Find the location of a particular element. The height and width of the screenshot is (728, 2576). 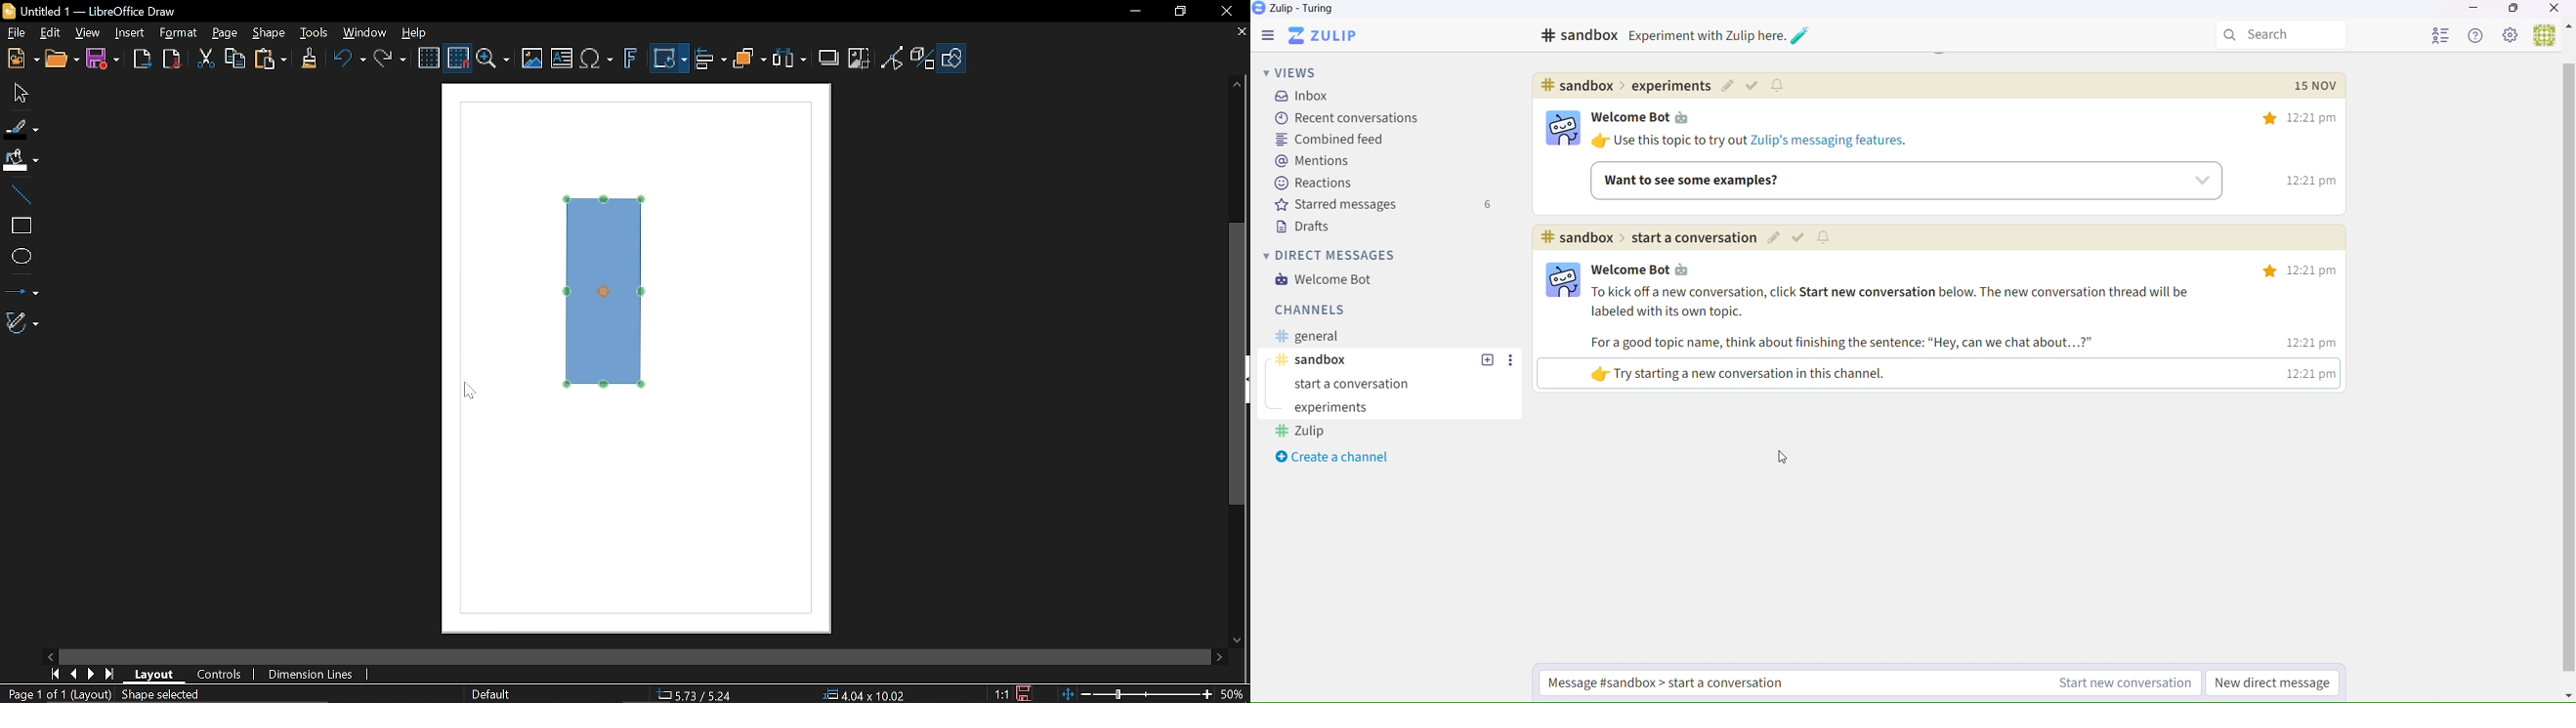

Reactions is located at coordinates (1315, 185).